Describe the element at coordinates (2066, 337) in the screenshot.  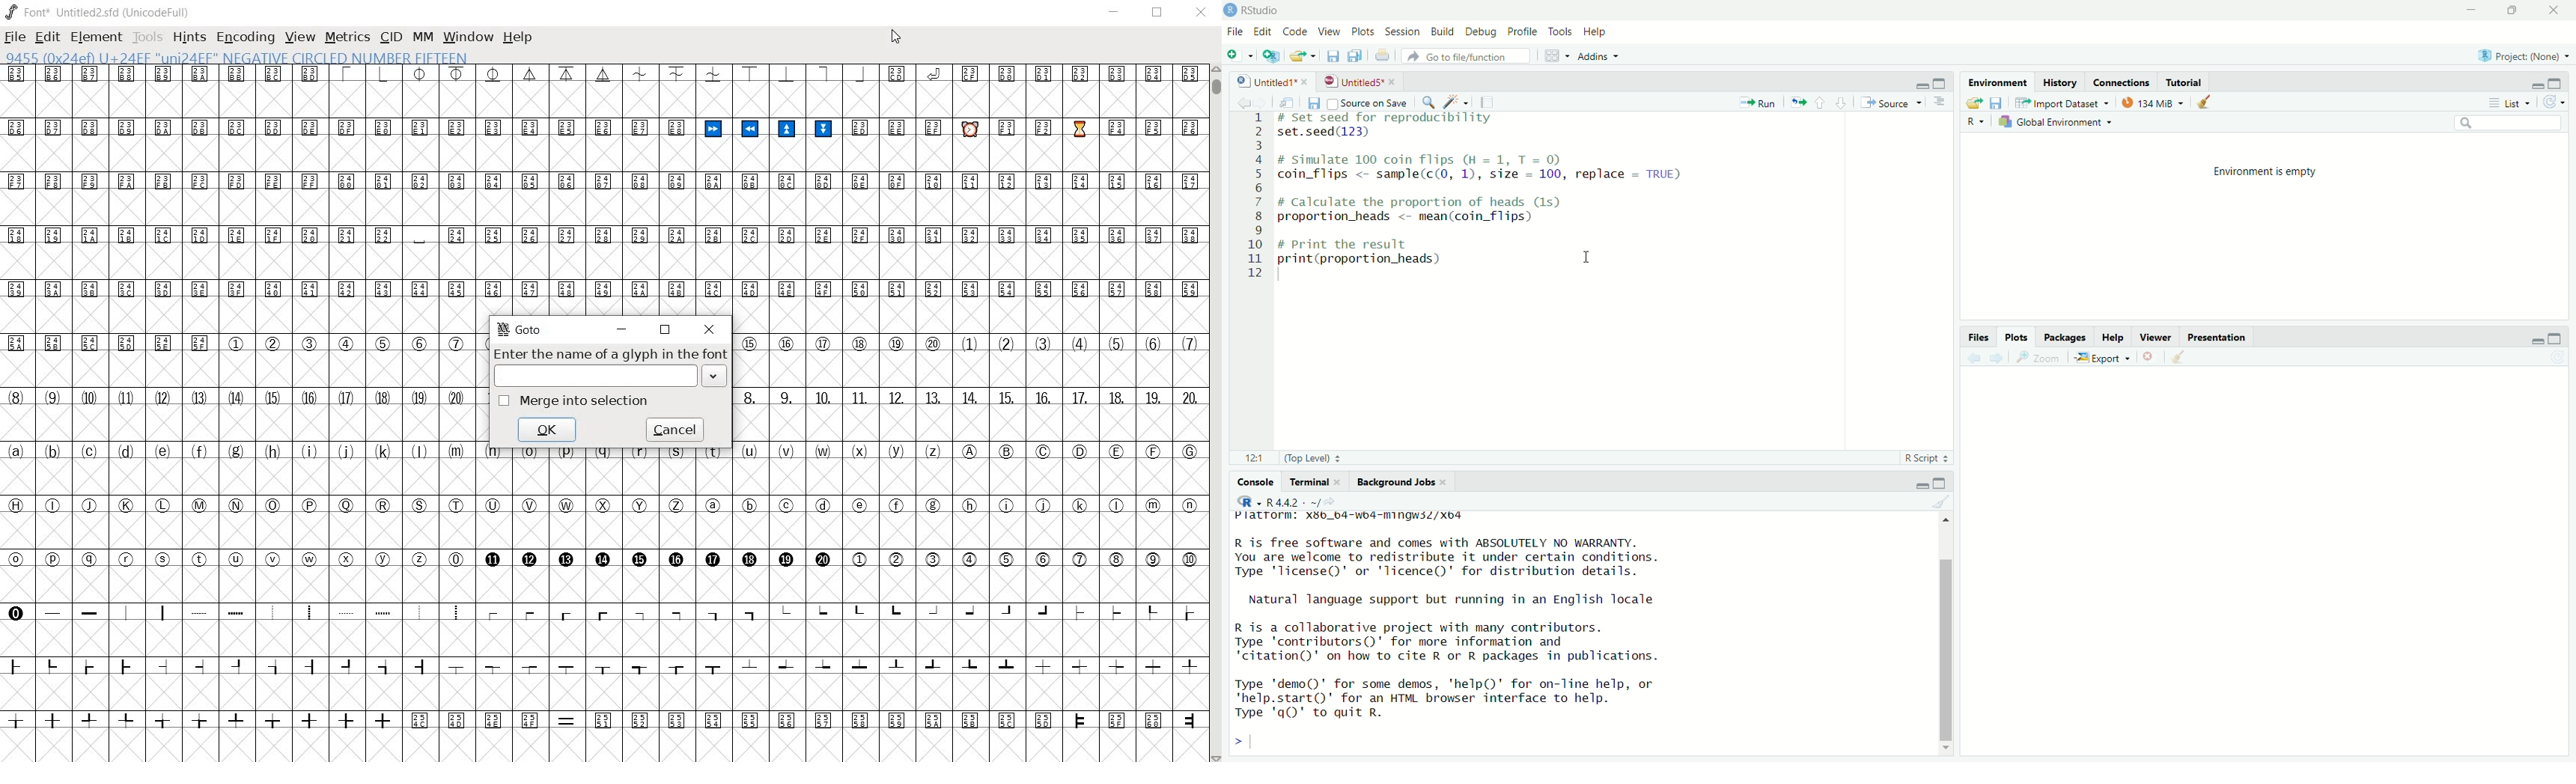
I see `Packages` at that location.